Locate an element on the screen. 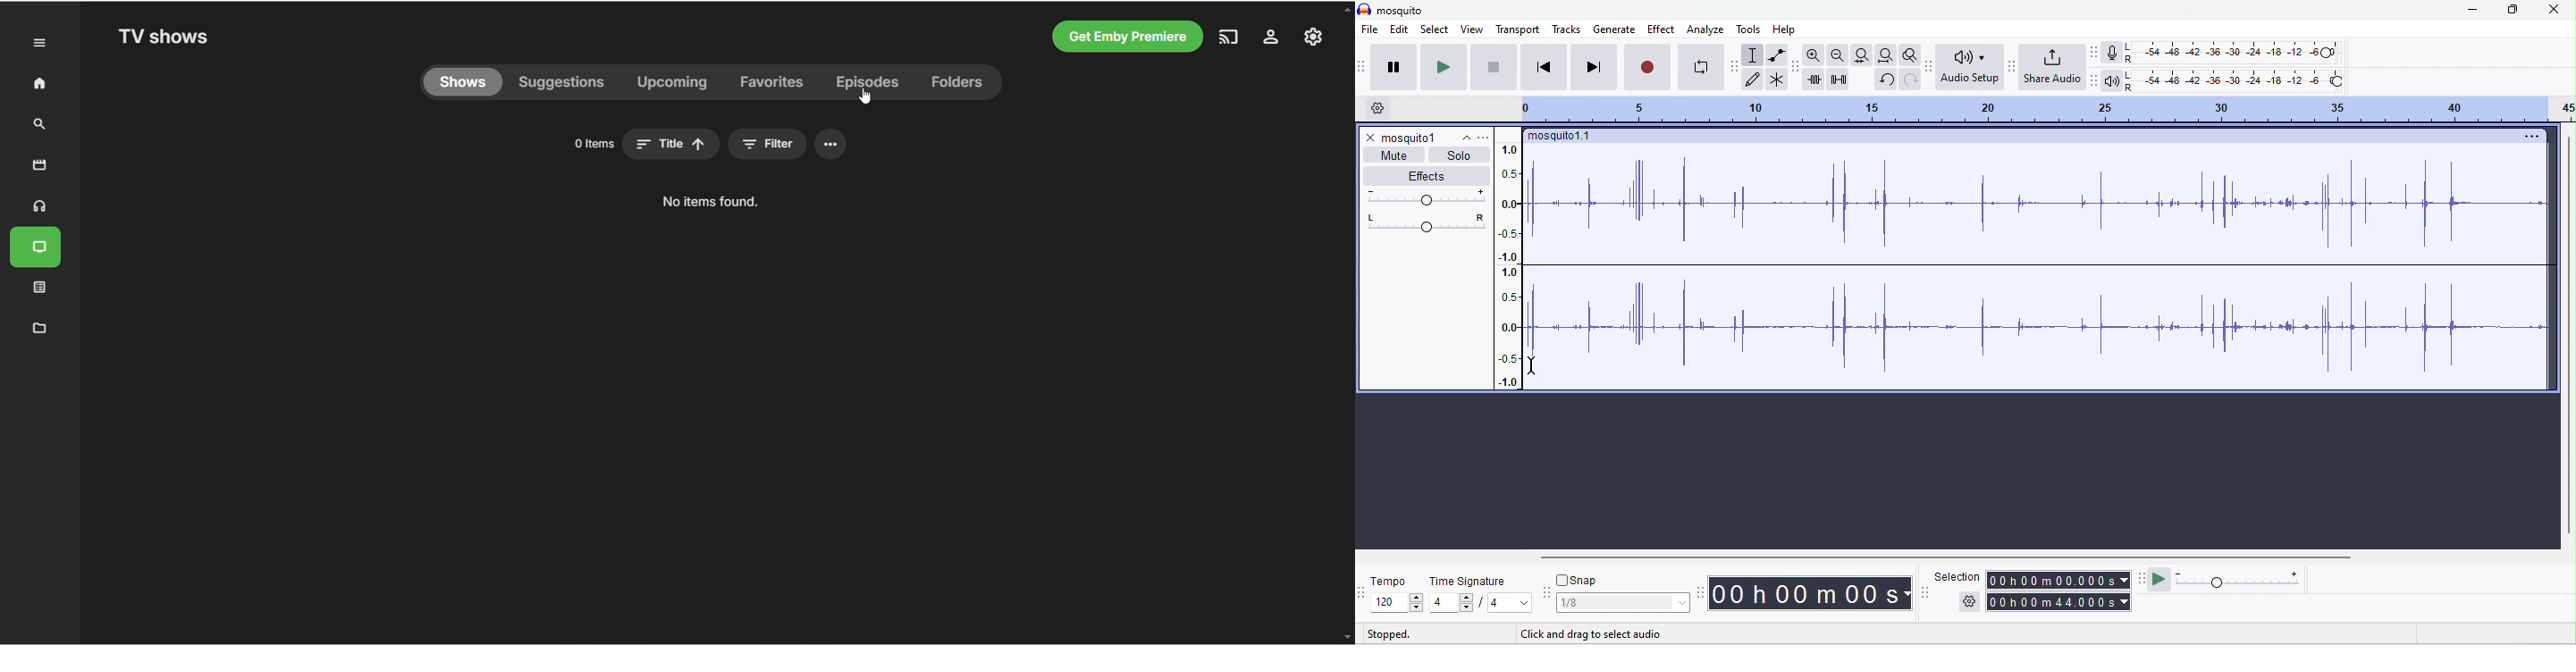 This screenshot has height=672, width=2576. short to menu is located at coordinates (1578, 635).